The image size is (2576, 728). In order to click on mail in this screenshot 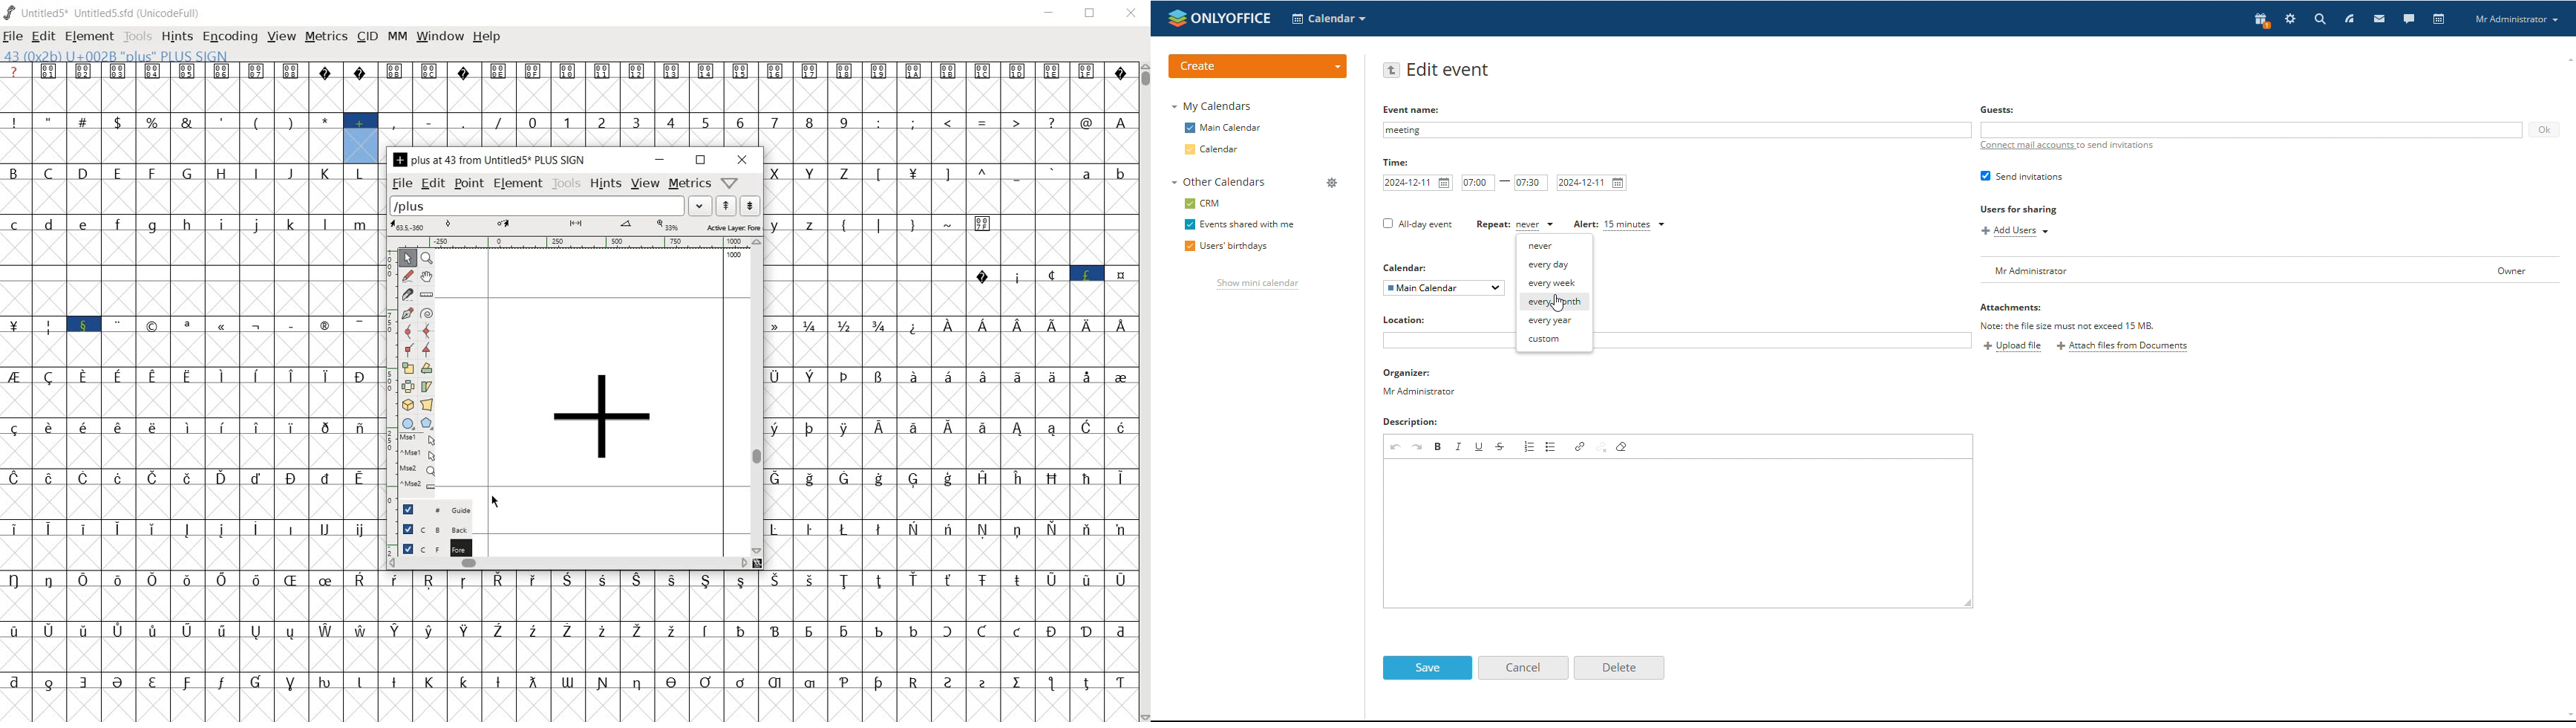, I will do `click(2380, 19)`.